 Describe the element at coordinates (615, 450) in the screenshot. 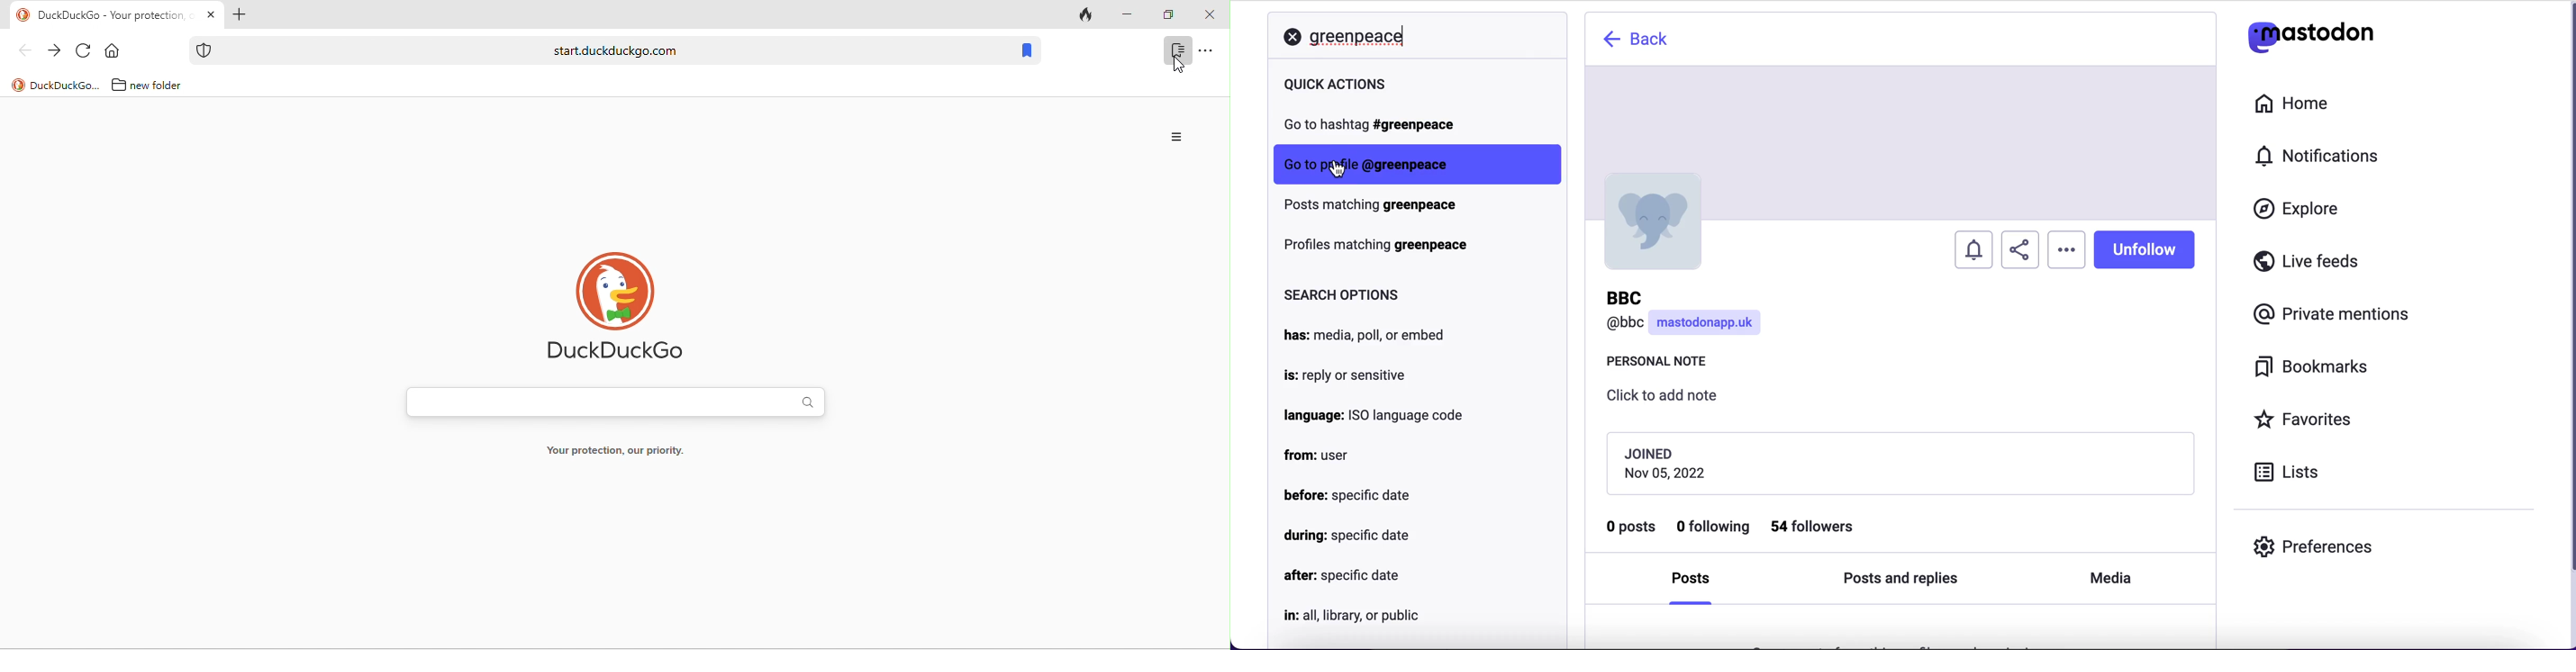

I see `your protection, our priority.` at that location.